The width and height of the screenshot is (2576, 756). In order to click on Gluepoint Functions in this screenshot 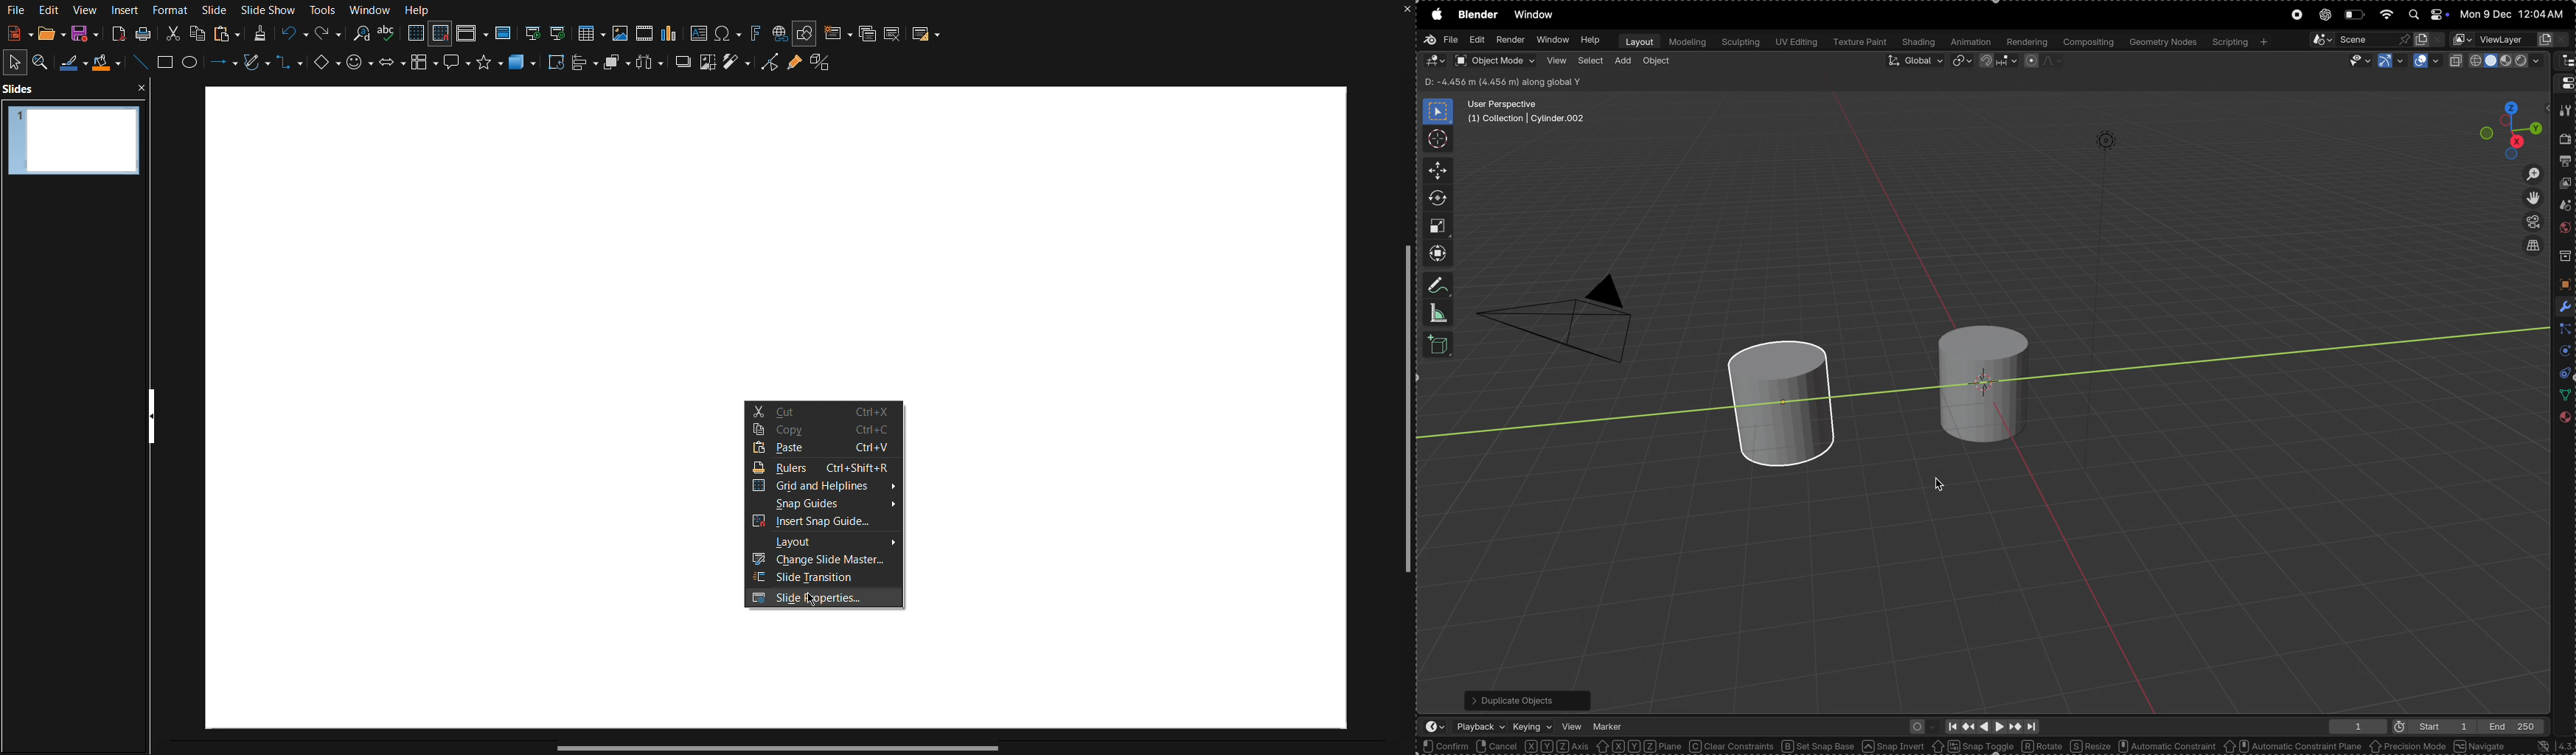, I will do `click(794, 68)`.